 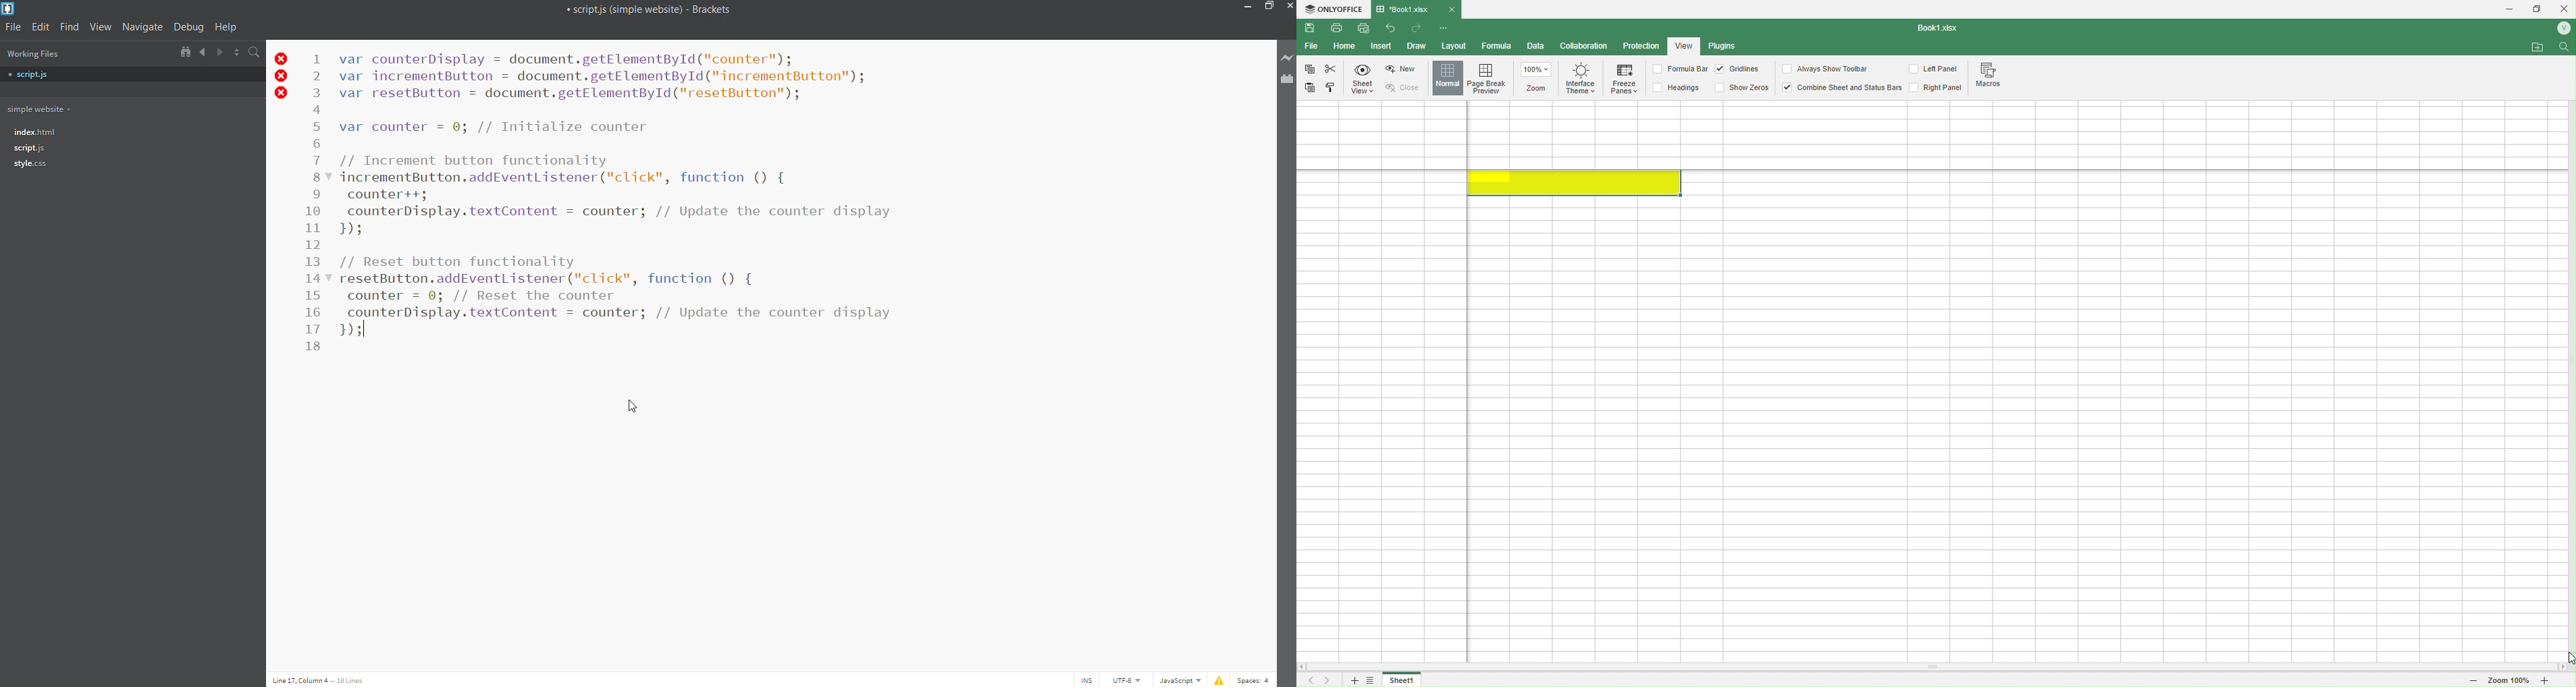 I want to click on Restore down, so click(x=2536, y=10).